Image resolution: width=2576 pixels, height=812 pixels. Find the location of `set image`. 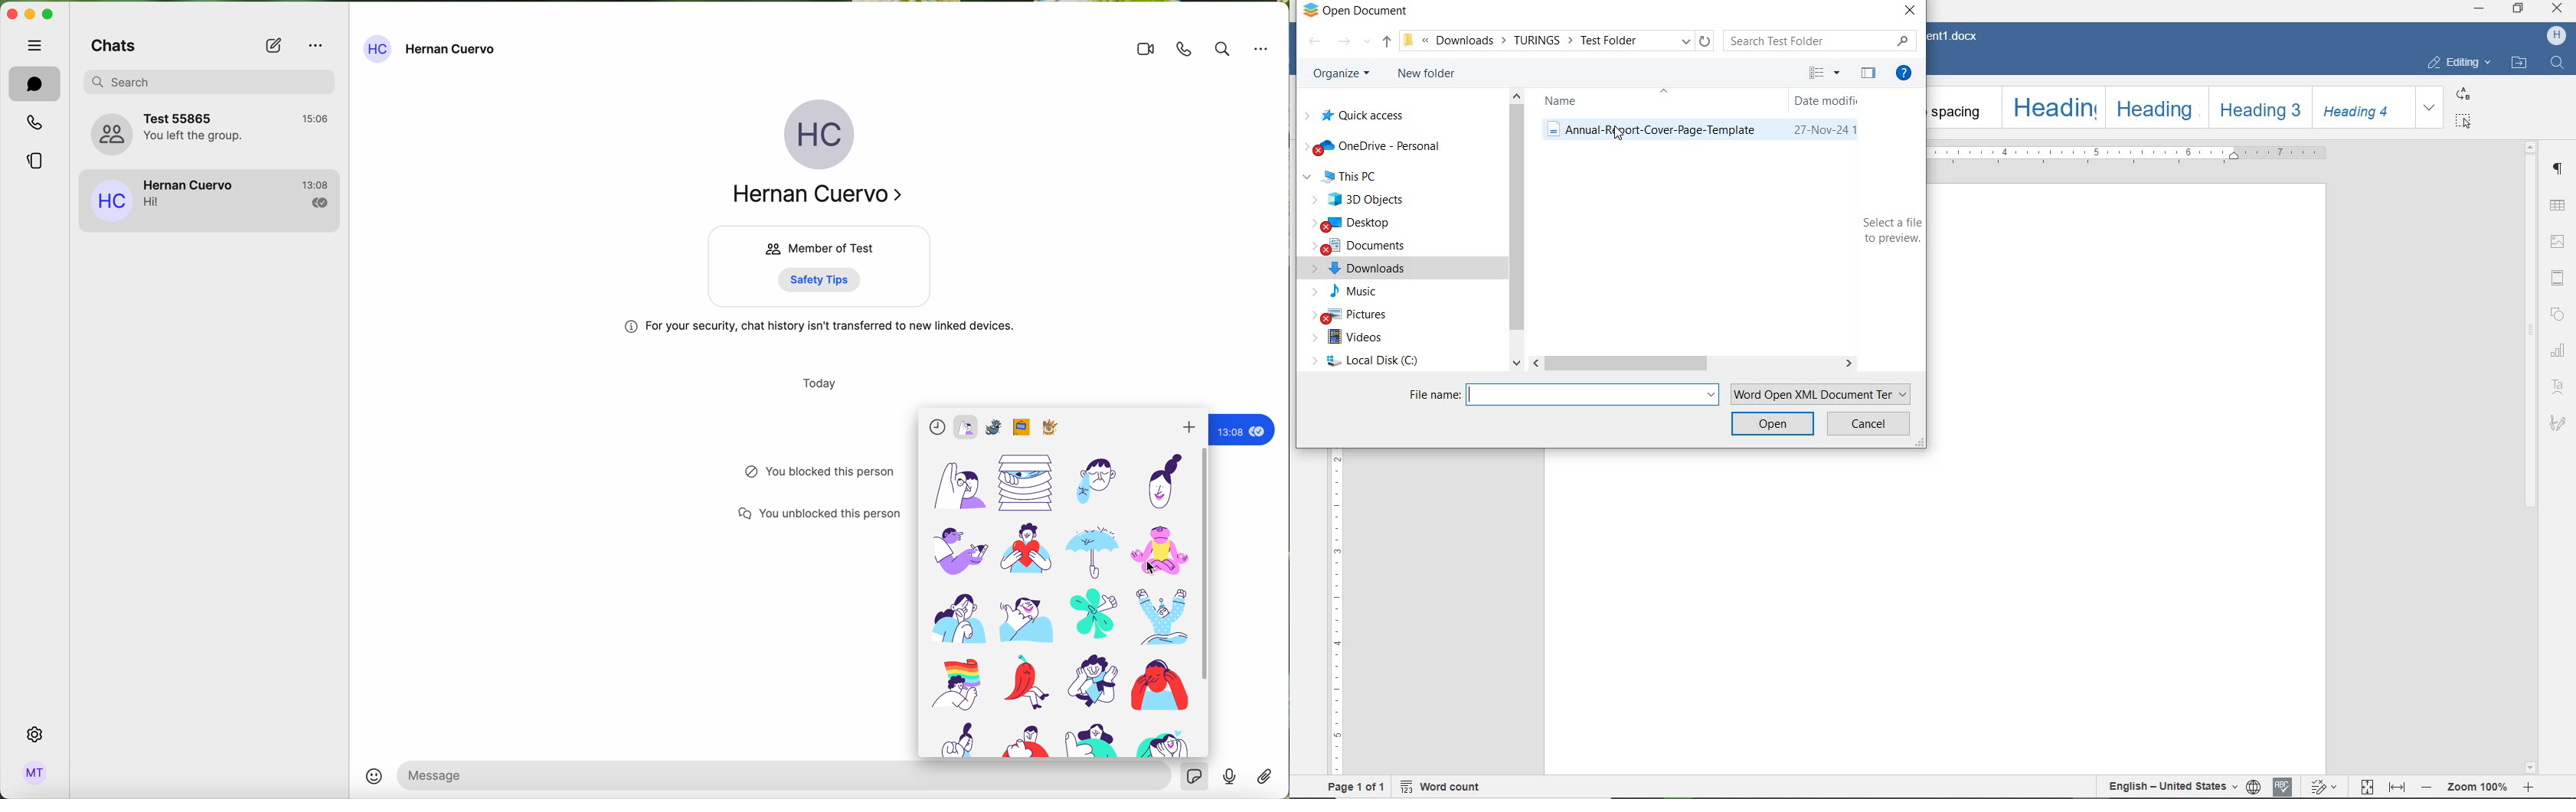

set image is located at coordinates (2558, 241).